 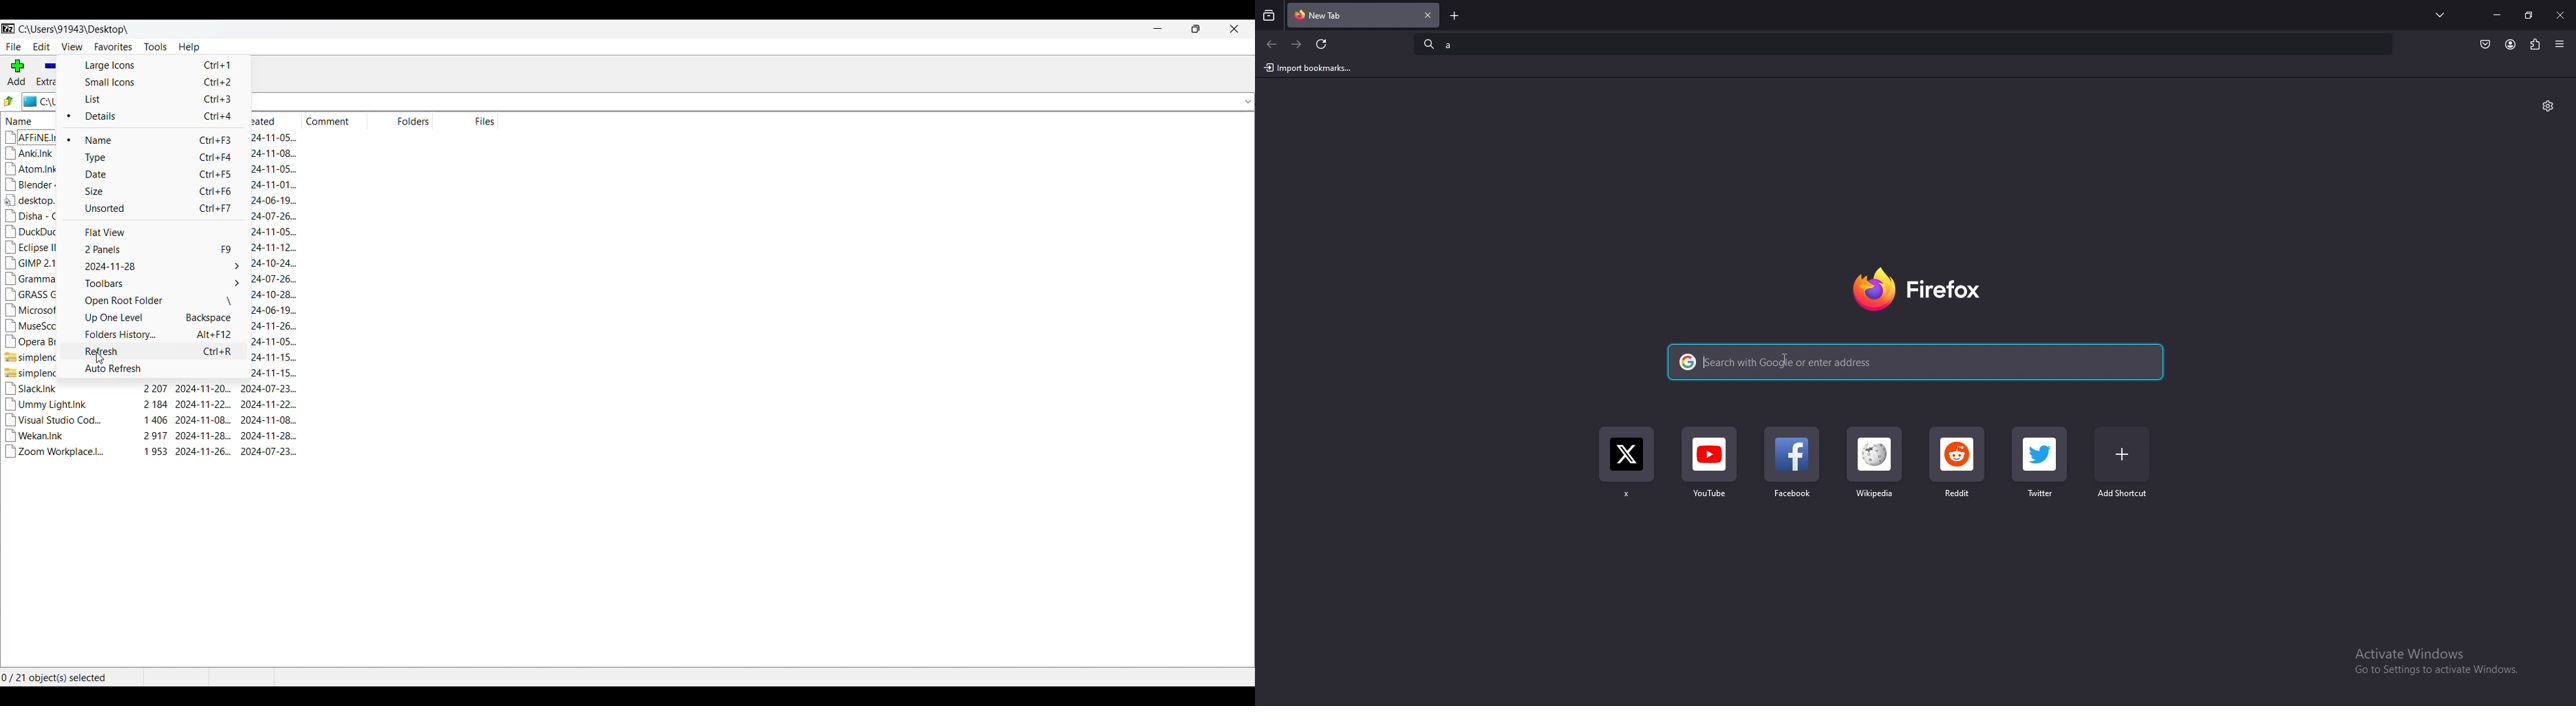 What do you see at coordinates (1913, 360) in the screenshot?
I see `search bar` at bounding box center [1913, 360].